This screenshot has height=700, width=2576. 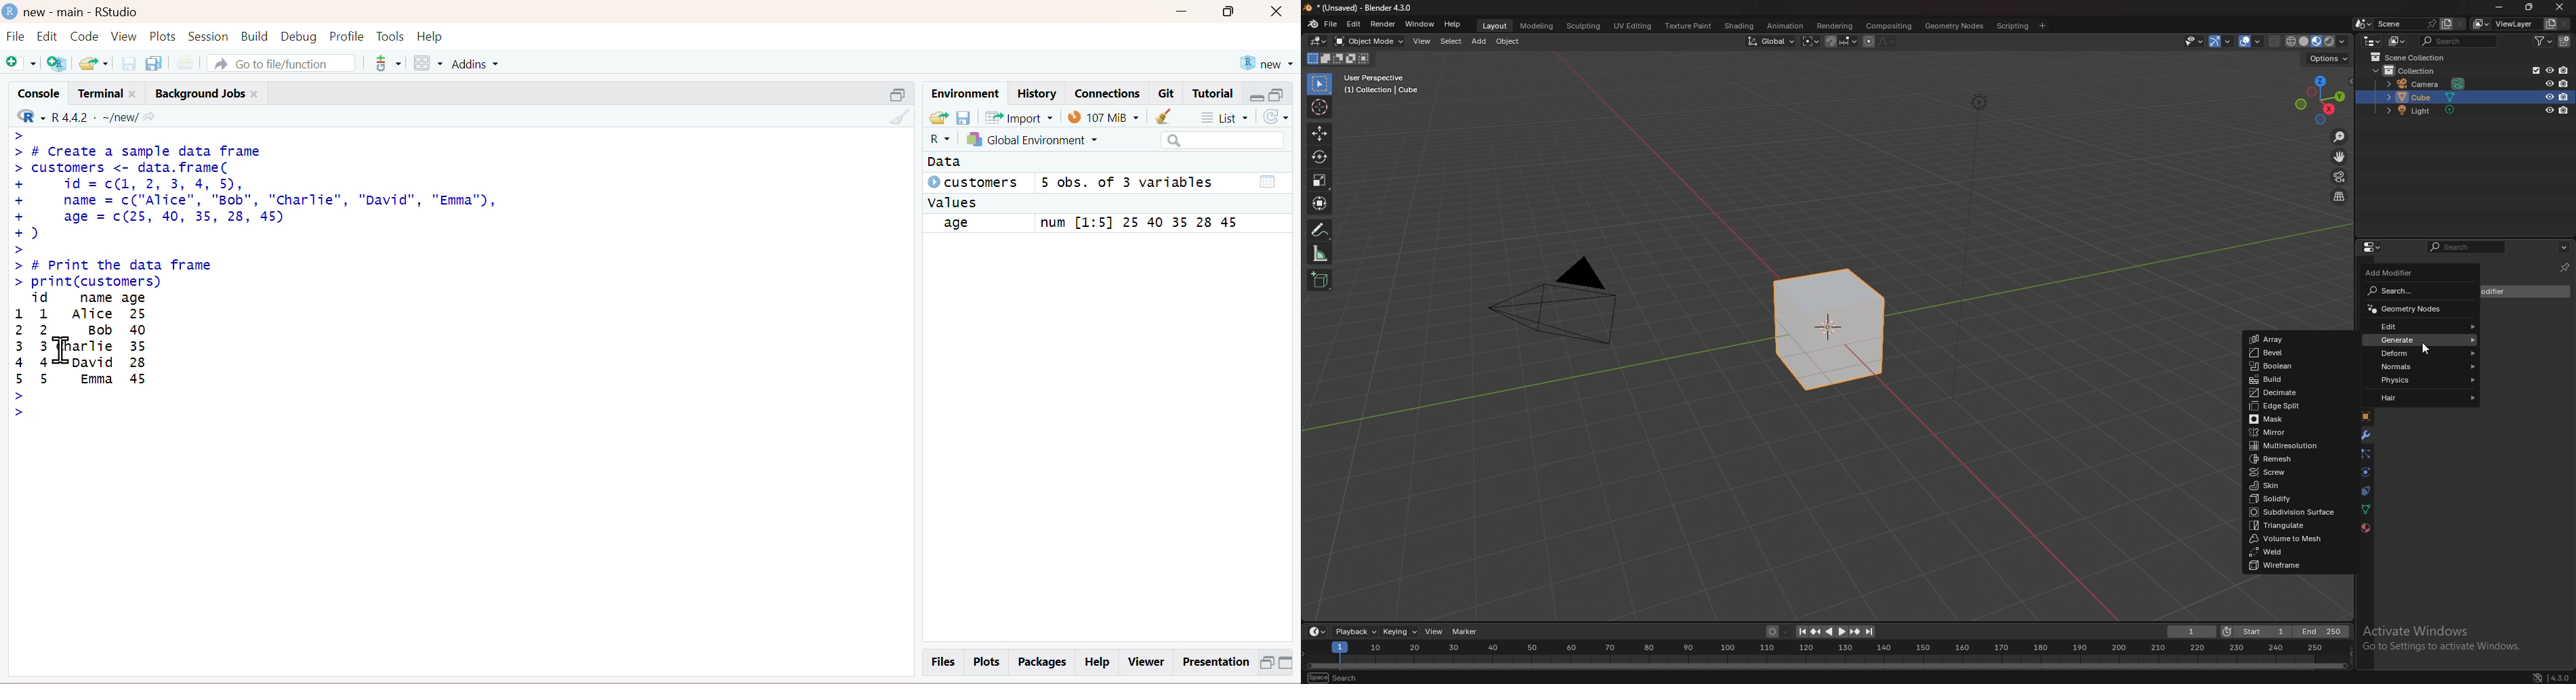 I want to click on text cursor, so click(x=60, y=348).